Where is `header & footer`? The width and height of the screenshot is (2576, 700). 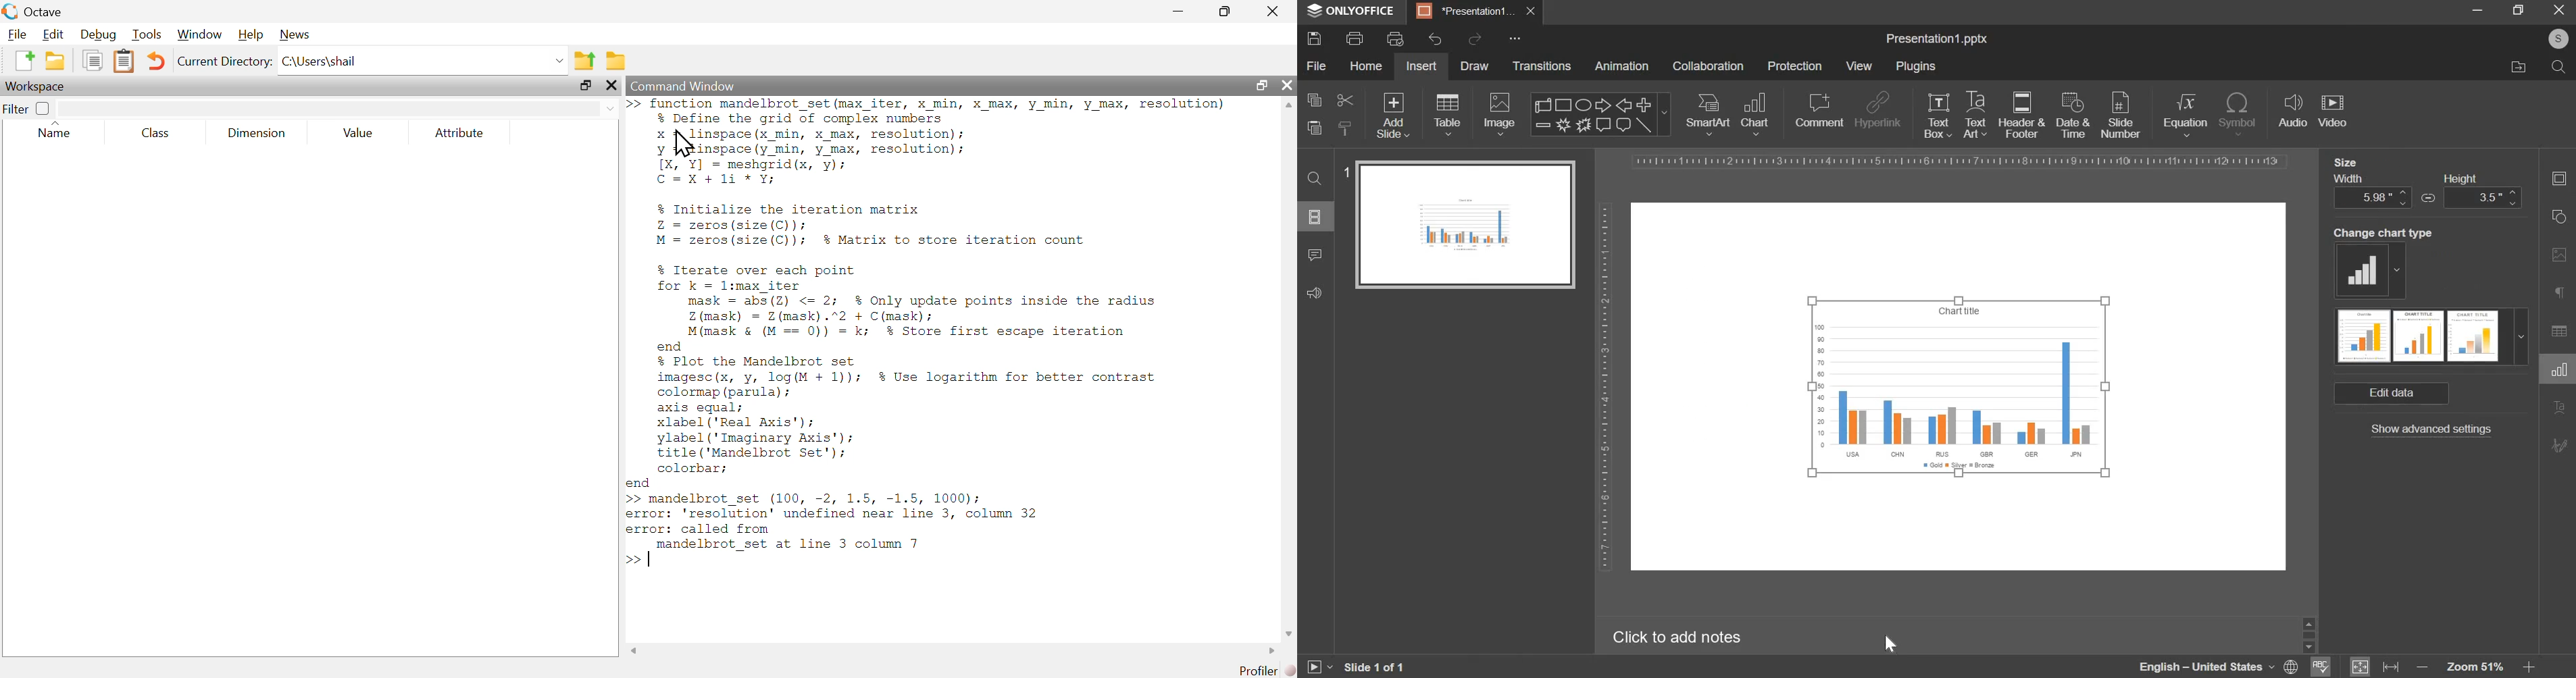
header & footer is located at coordinates (2022, 115).